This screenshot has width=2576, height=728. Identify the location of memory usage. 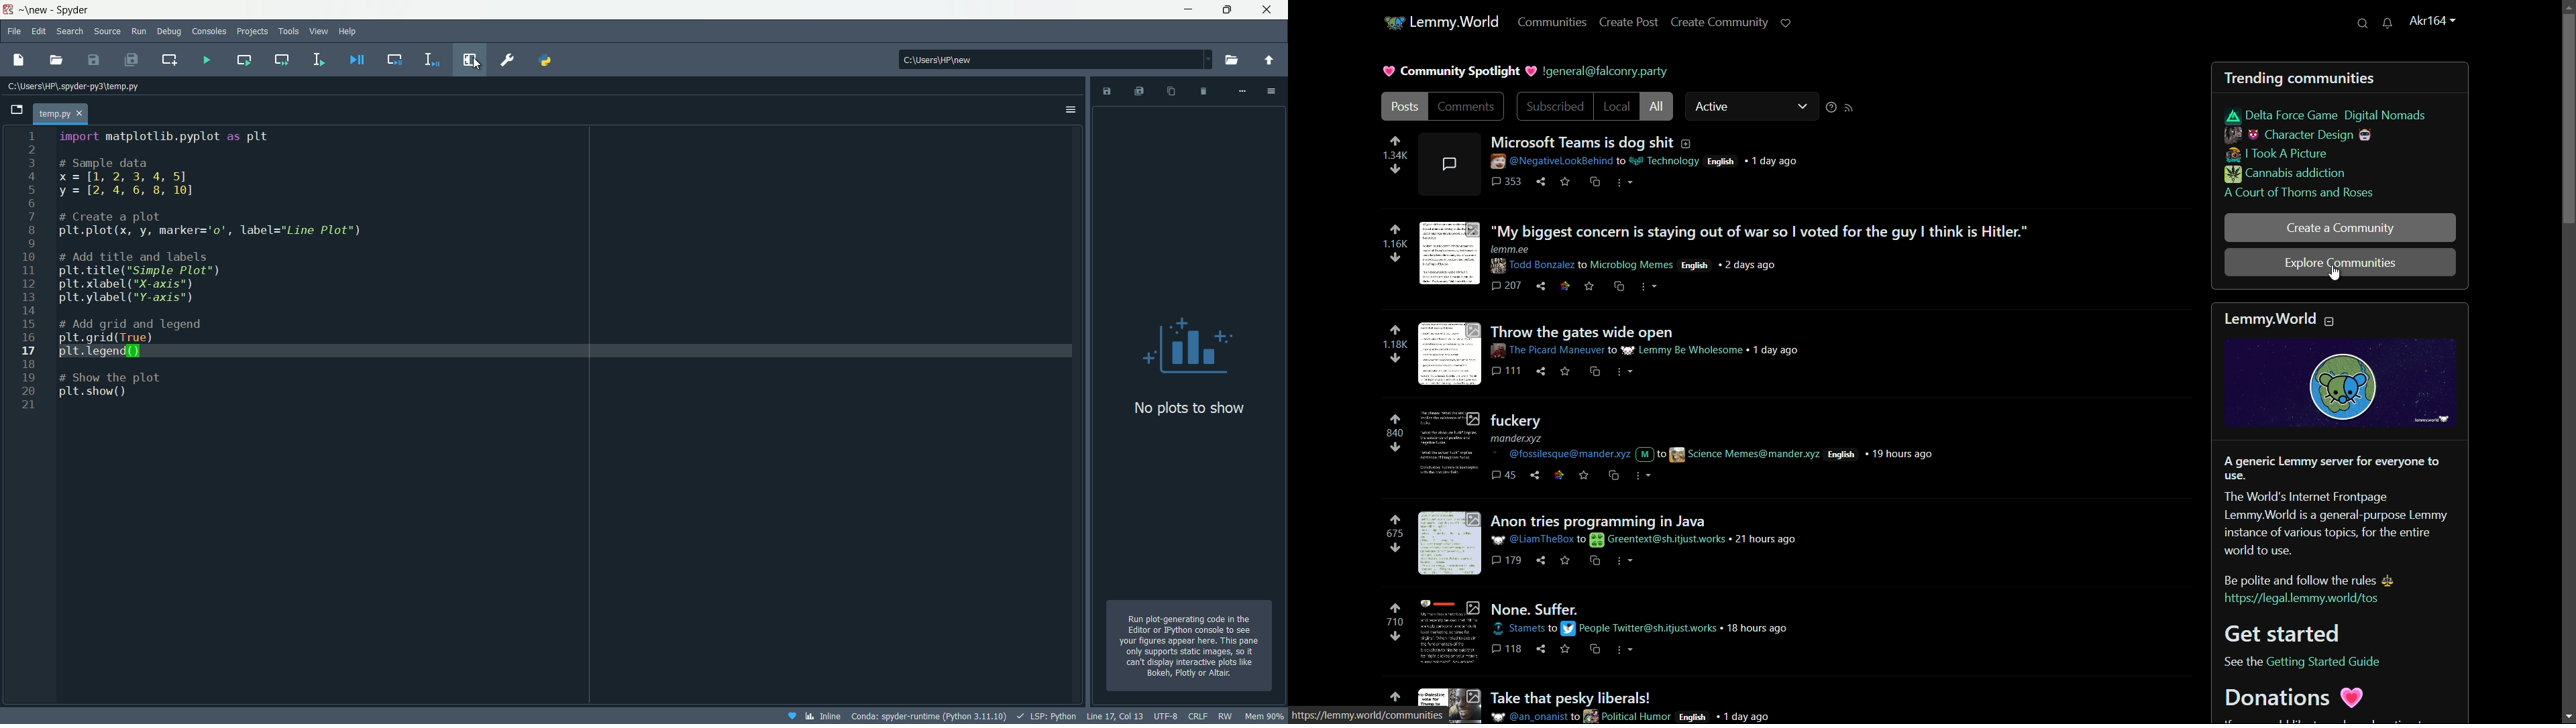
(1265, 716).